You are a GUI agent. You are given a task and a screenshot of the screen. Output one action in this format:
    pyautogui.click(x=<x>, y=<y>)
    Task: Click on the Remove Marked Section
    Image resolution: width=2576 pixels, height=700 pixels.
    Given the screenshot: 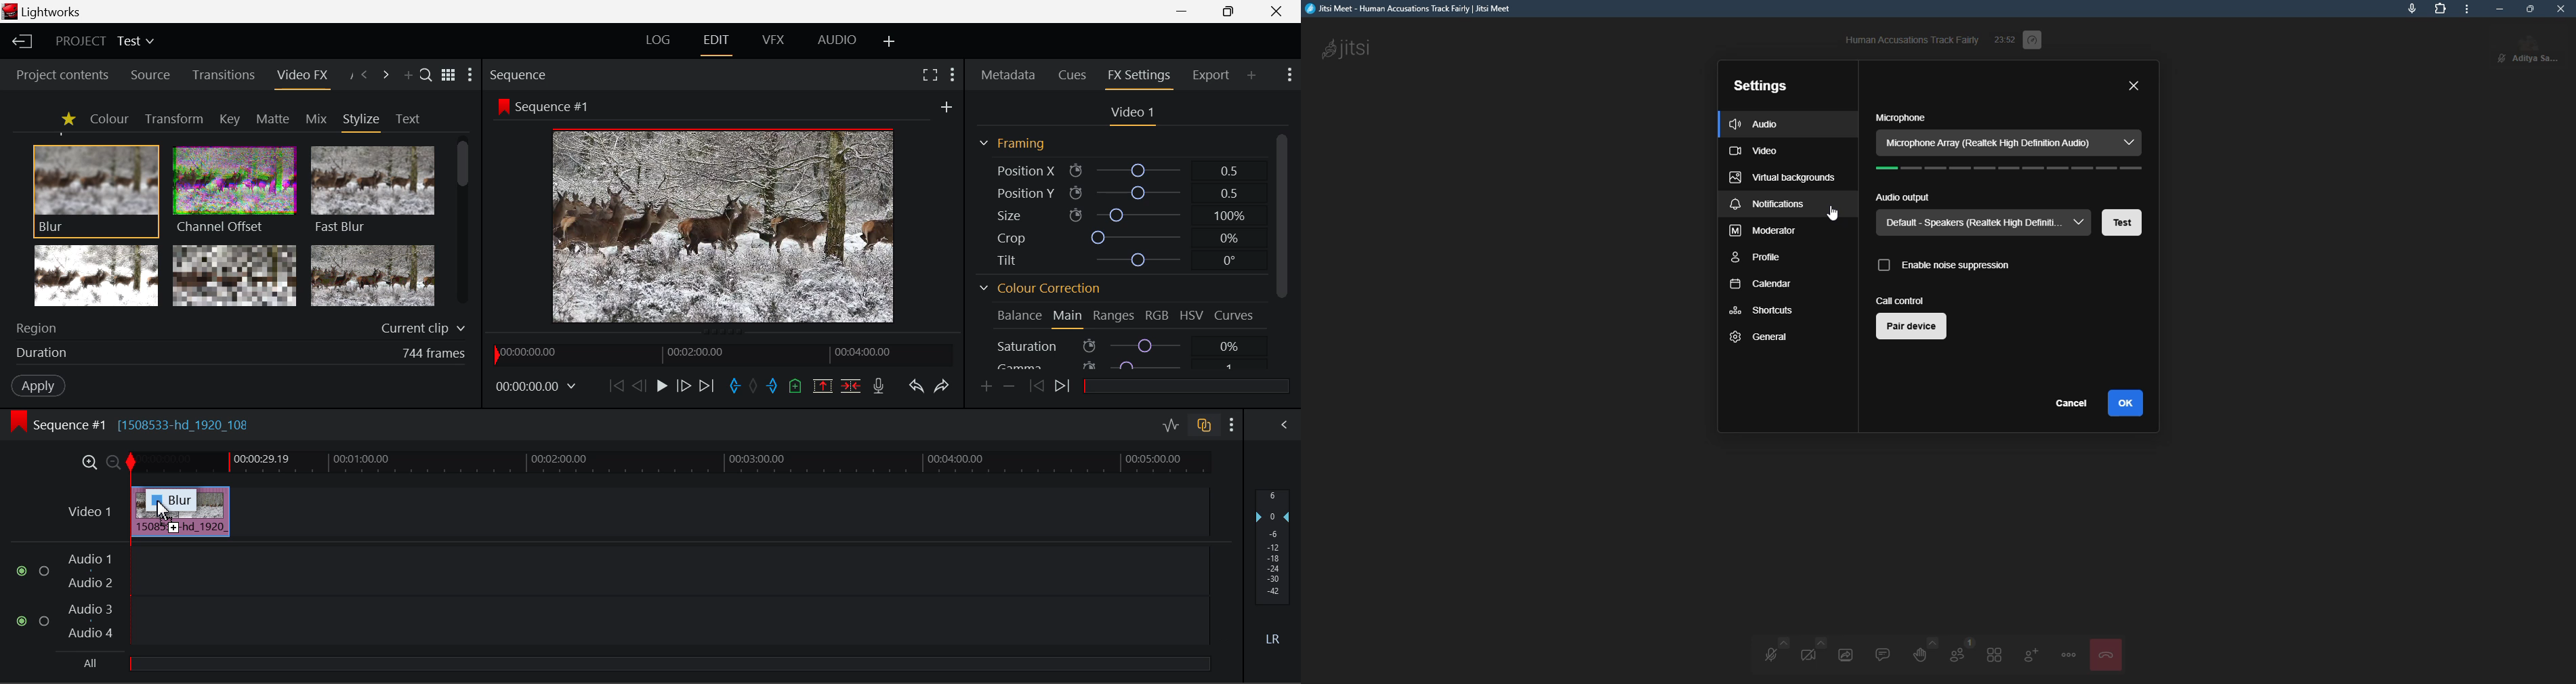 What is the action you would take?
    pyautogui.click(x=824, y=385)
    